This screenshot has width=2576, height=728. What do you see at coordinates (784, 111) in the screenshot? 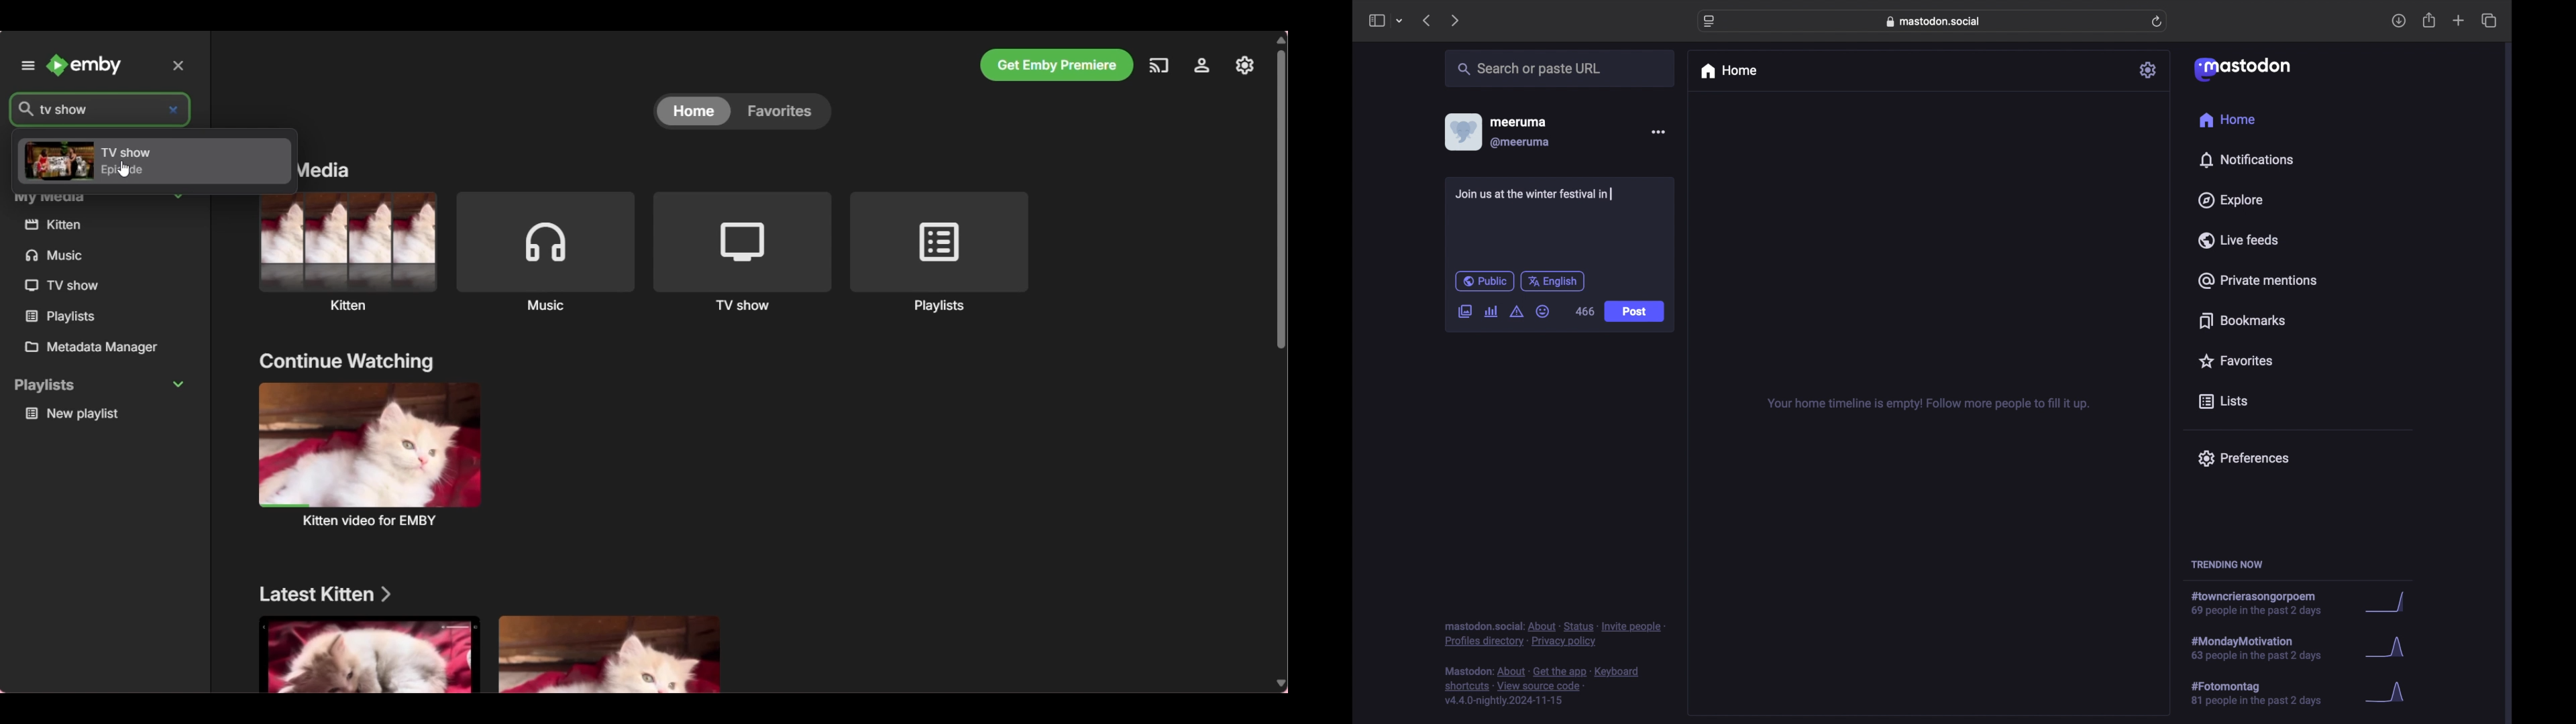
I see `favorites` at bounding box center [784, 111].